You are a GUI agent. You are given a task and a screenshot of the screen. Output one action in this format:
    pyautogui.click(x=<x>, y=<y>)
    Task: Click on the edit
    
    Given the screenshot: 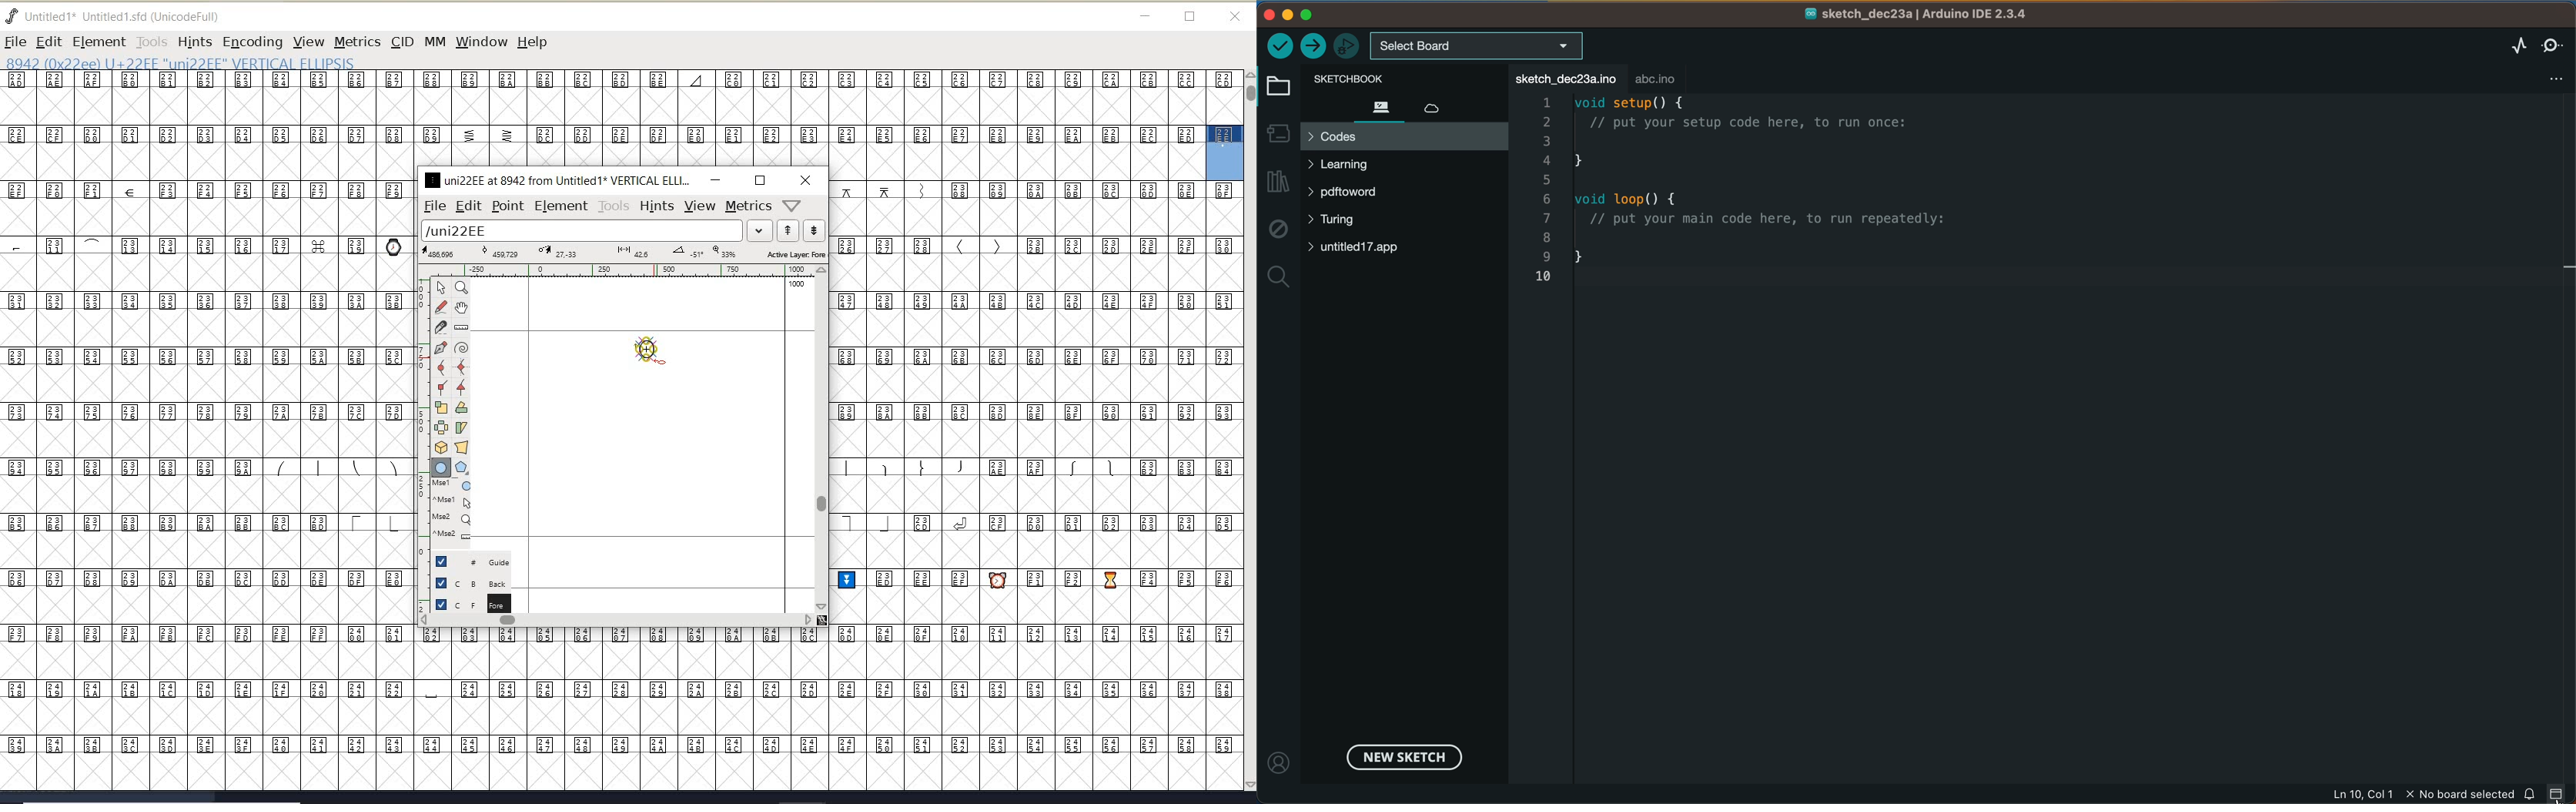 What is the action you would take?
    pyautogui.click(x=467, y=205)
    